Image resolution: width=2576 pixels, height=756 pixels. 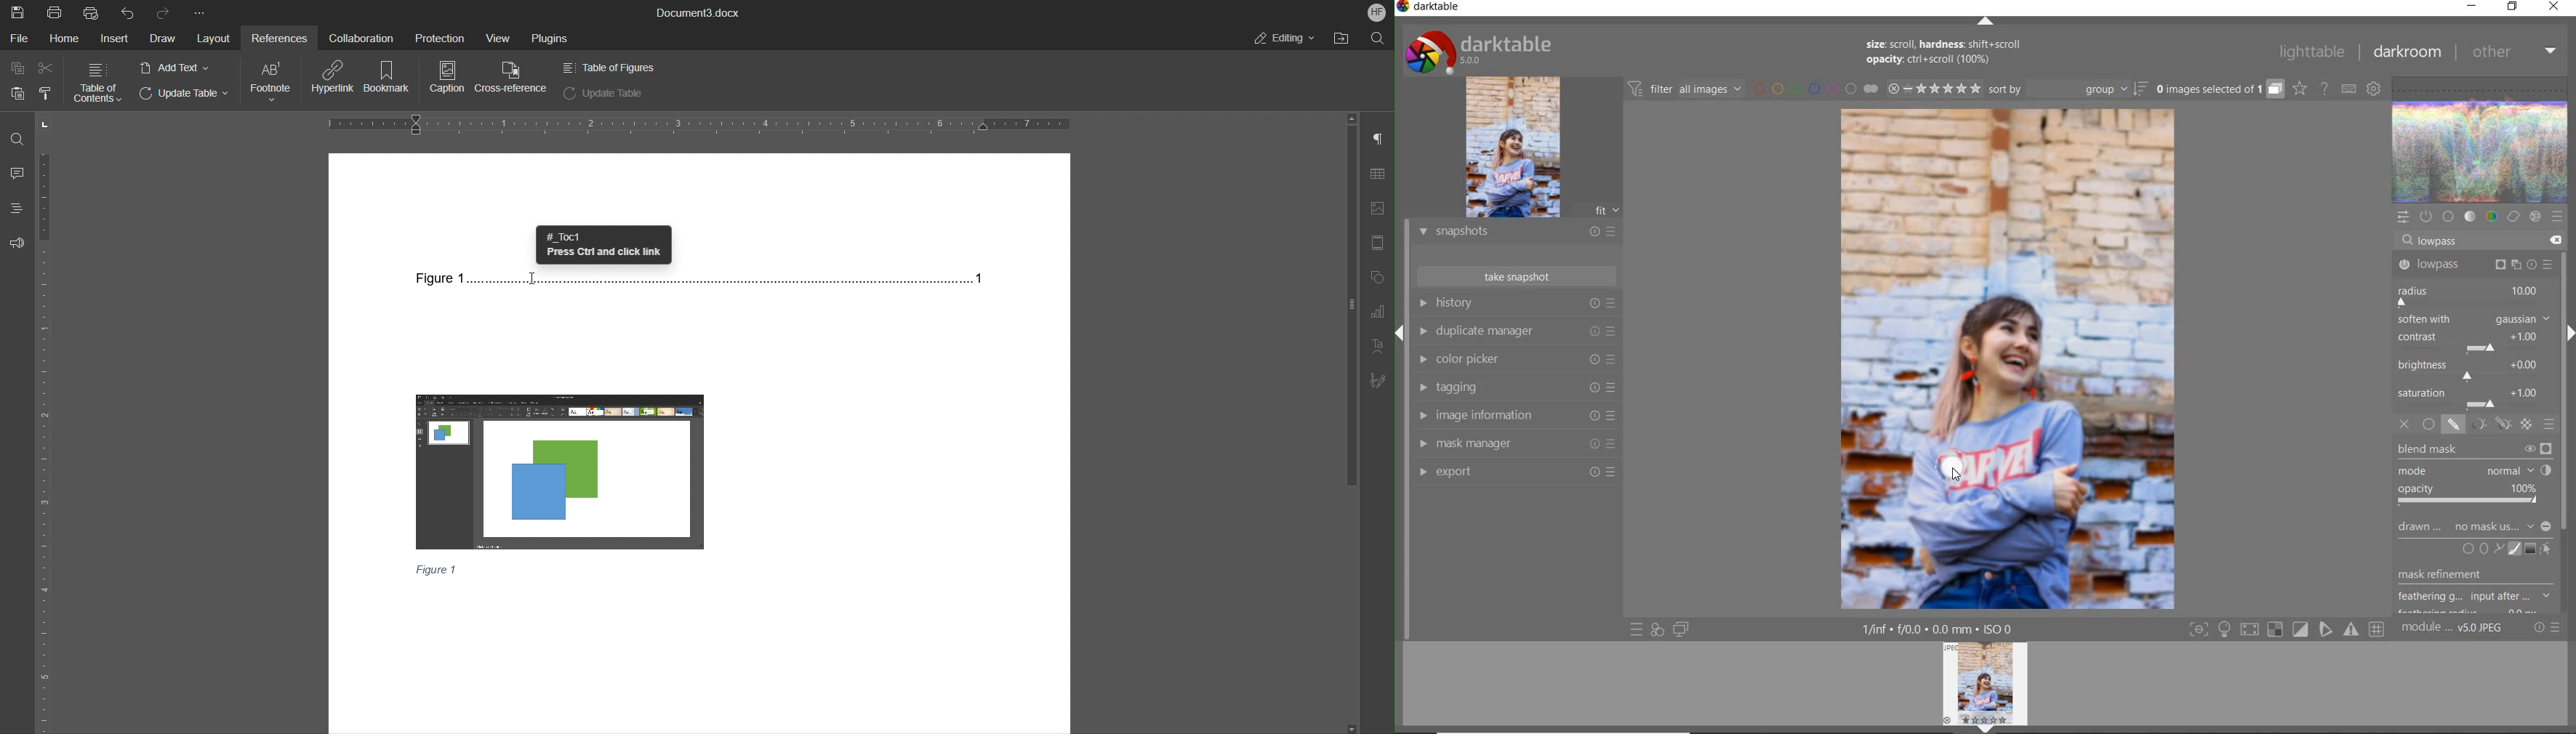 What do you see at coordinates (1516, 389) in the screenshot?
I see `tagging` at bounding box center [1516, 389].